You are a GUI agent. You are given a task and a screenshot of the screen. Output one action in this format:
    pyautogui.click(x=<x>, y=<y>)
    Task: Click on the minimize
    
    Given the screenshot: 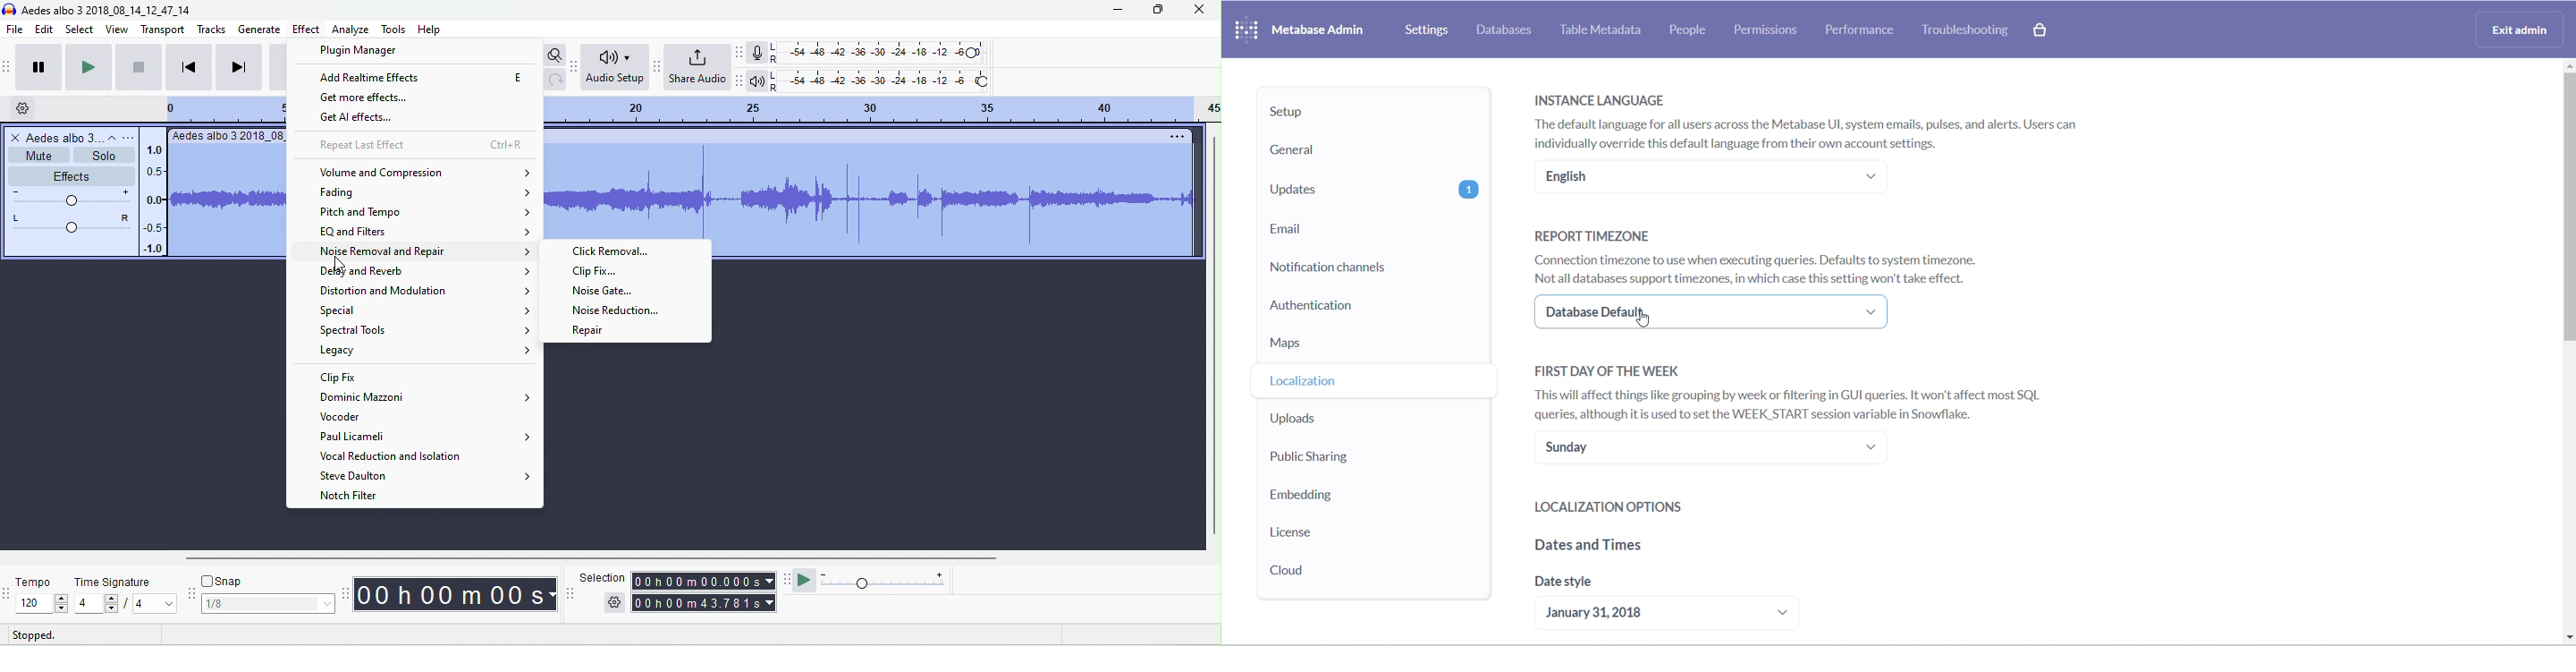 What is the action you would take?
    pyautogui.click(x=1117, y=10)
    